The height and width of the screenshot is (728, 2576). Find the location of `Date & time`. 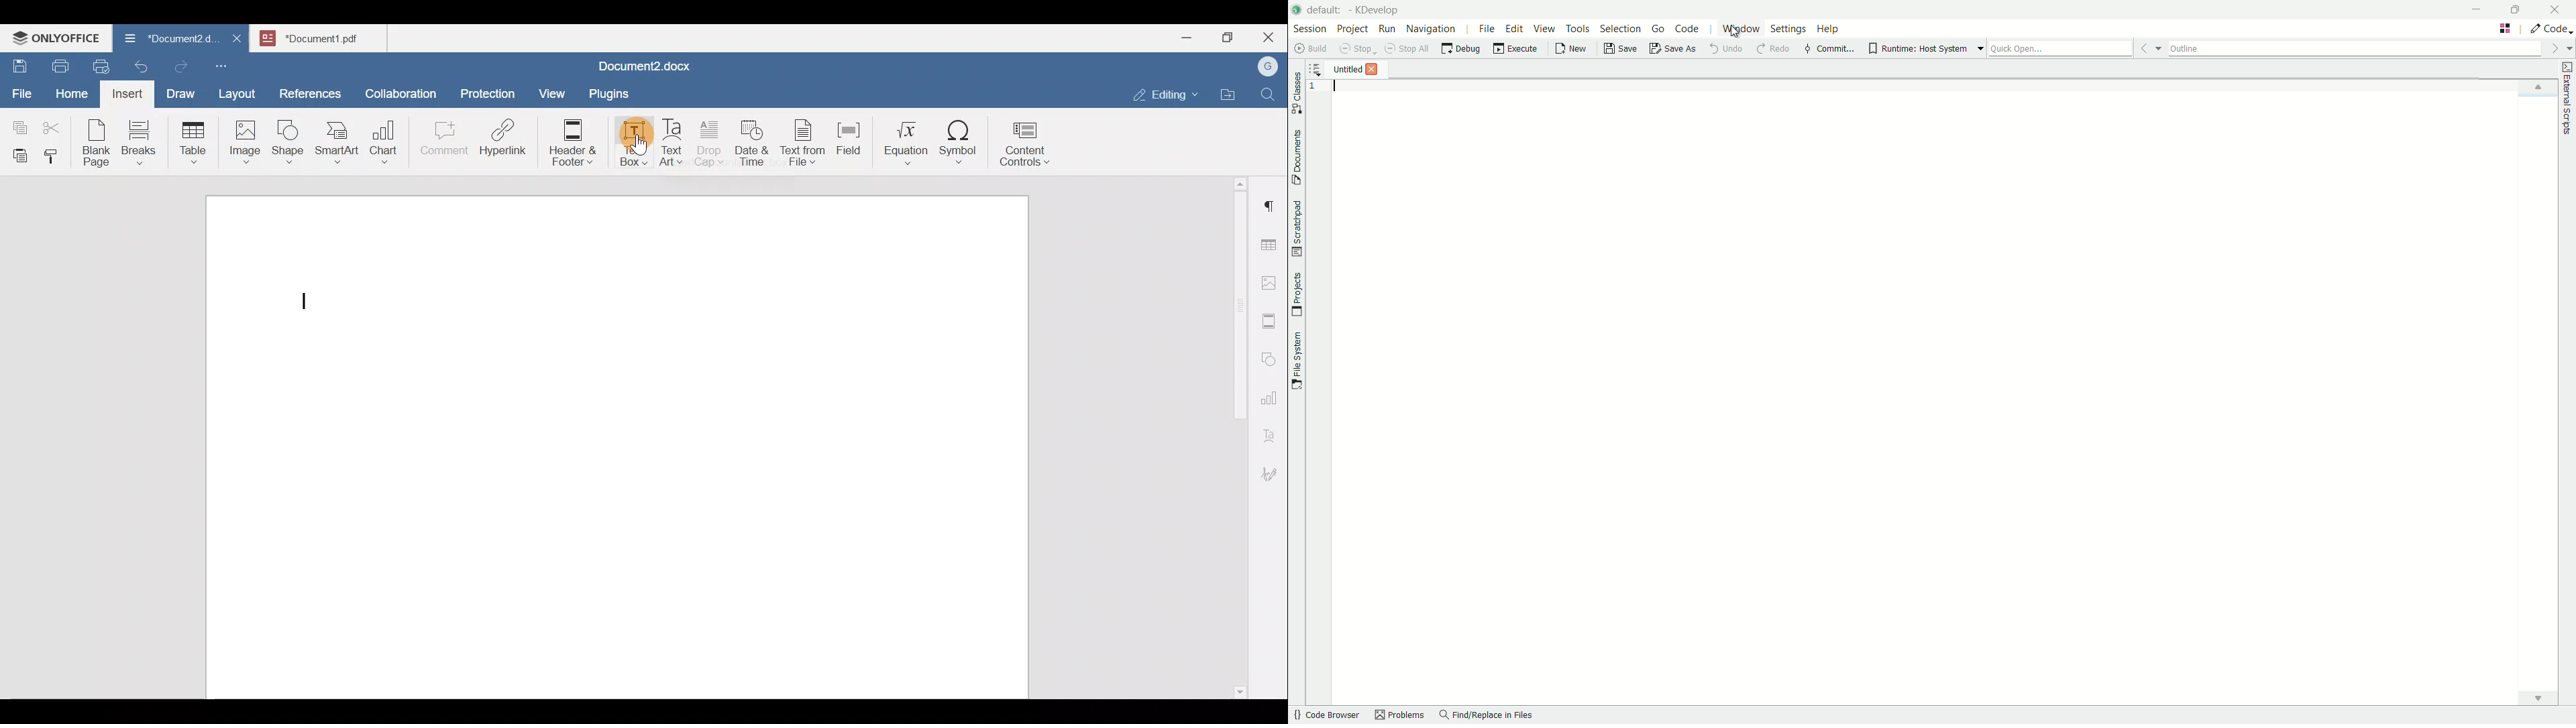

Date & time is located at coordinates (753, 141).